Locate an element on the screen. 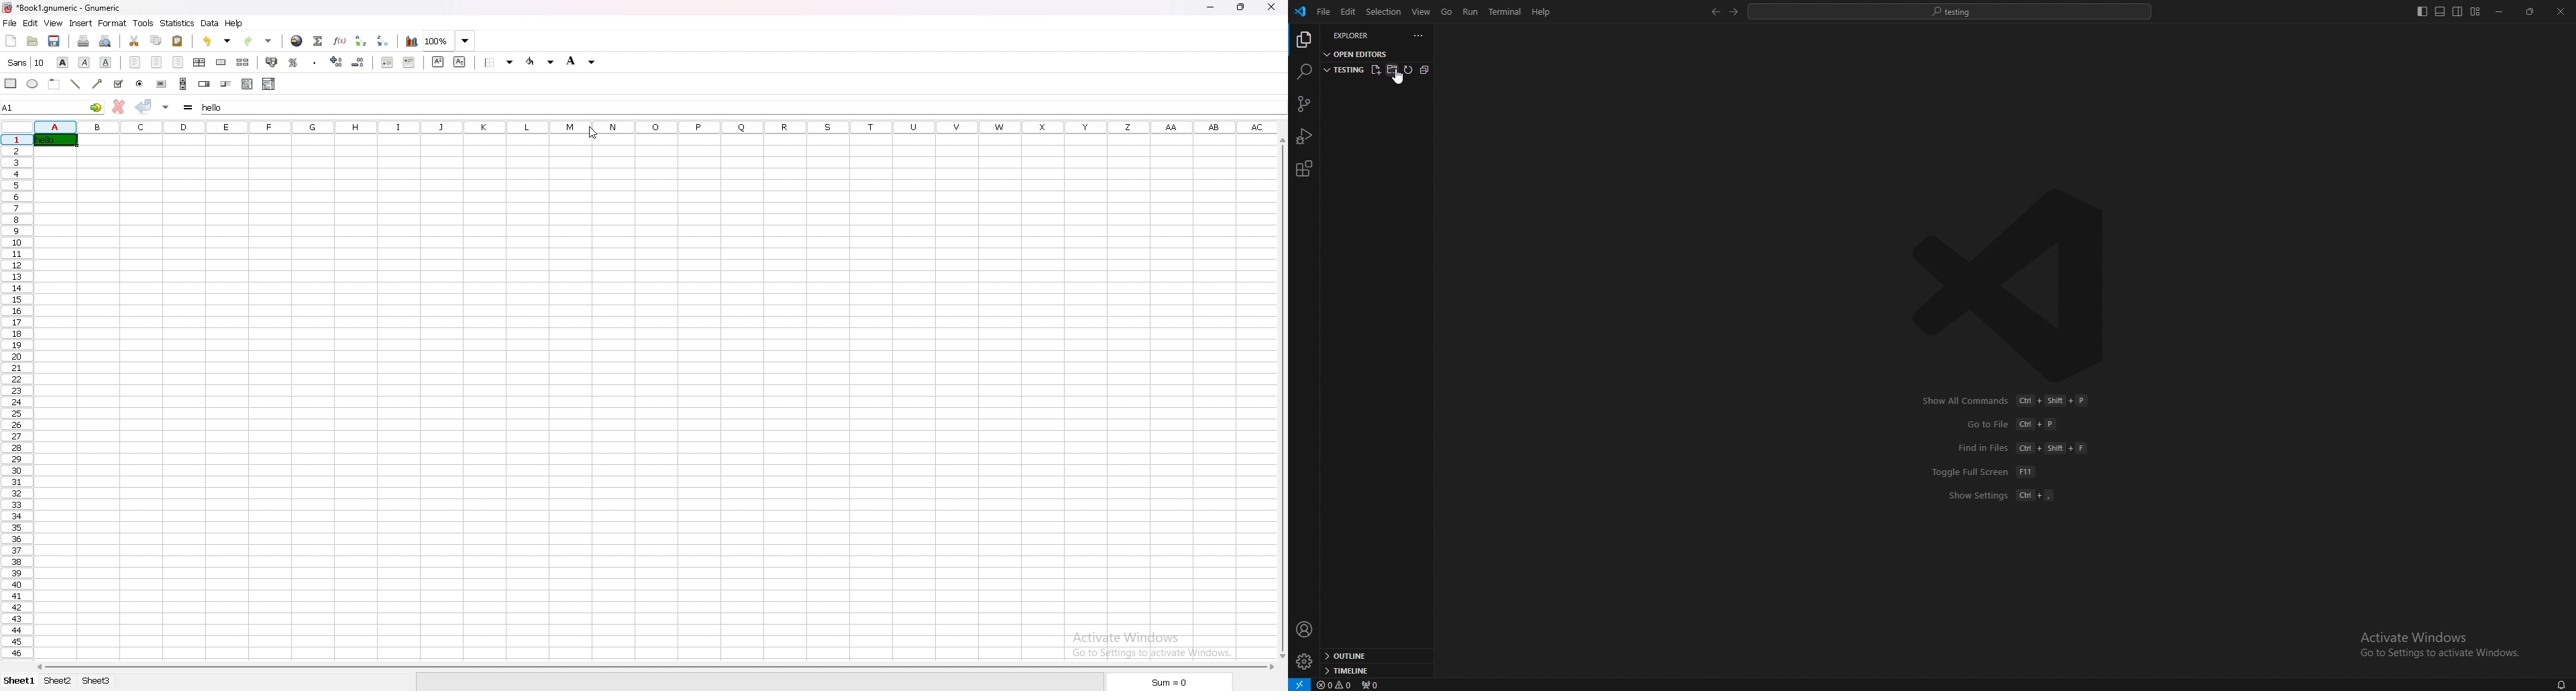 This screenshot has height=700, width=2576. split merged cells is located at coordinates (244, 62).